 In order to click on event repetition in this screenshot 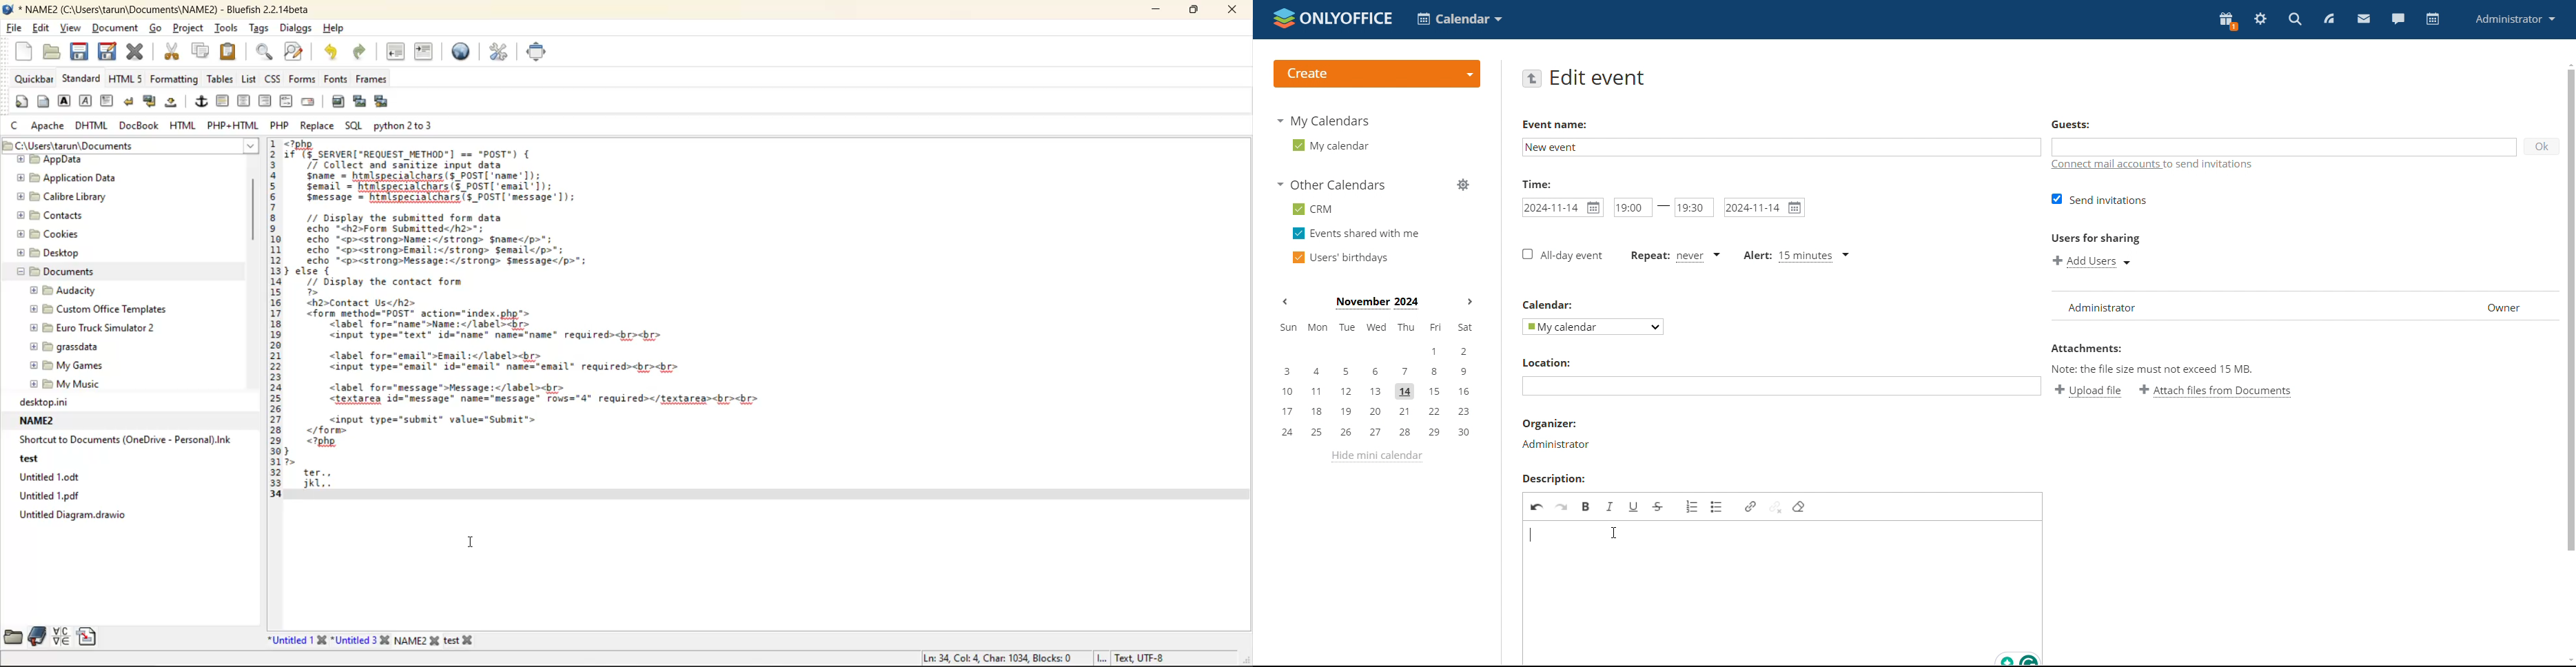, I will do `click(1676, 256)`.